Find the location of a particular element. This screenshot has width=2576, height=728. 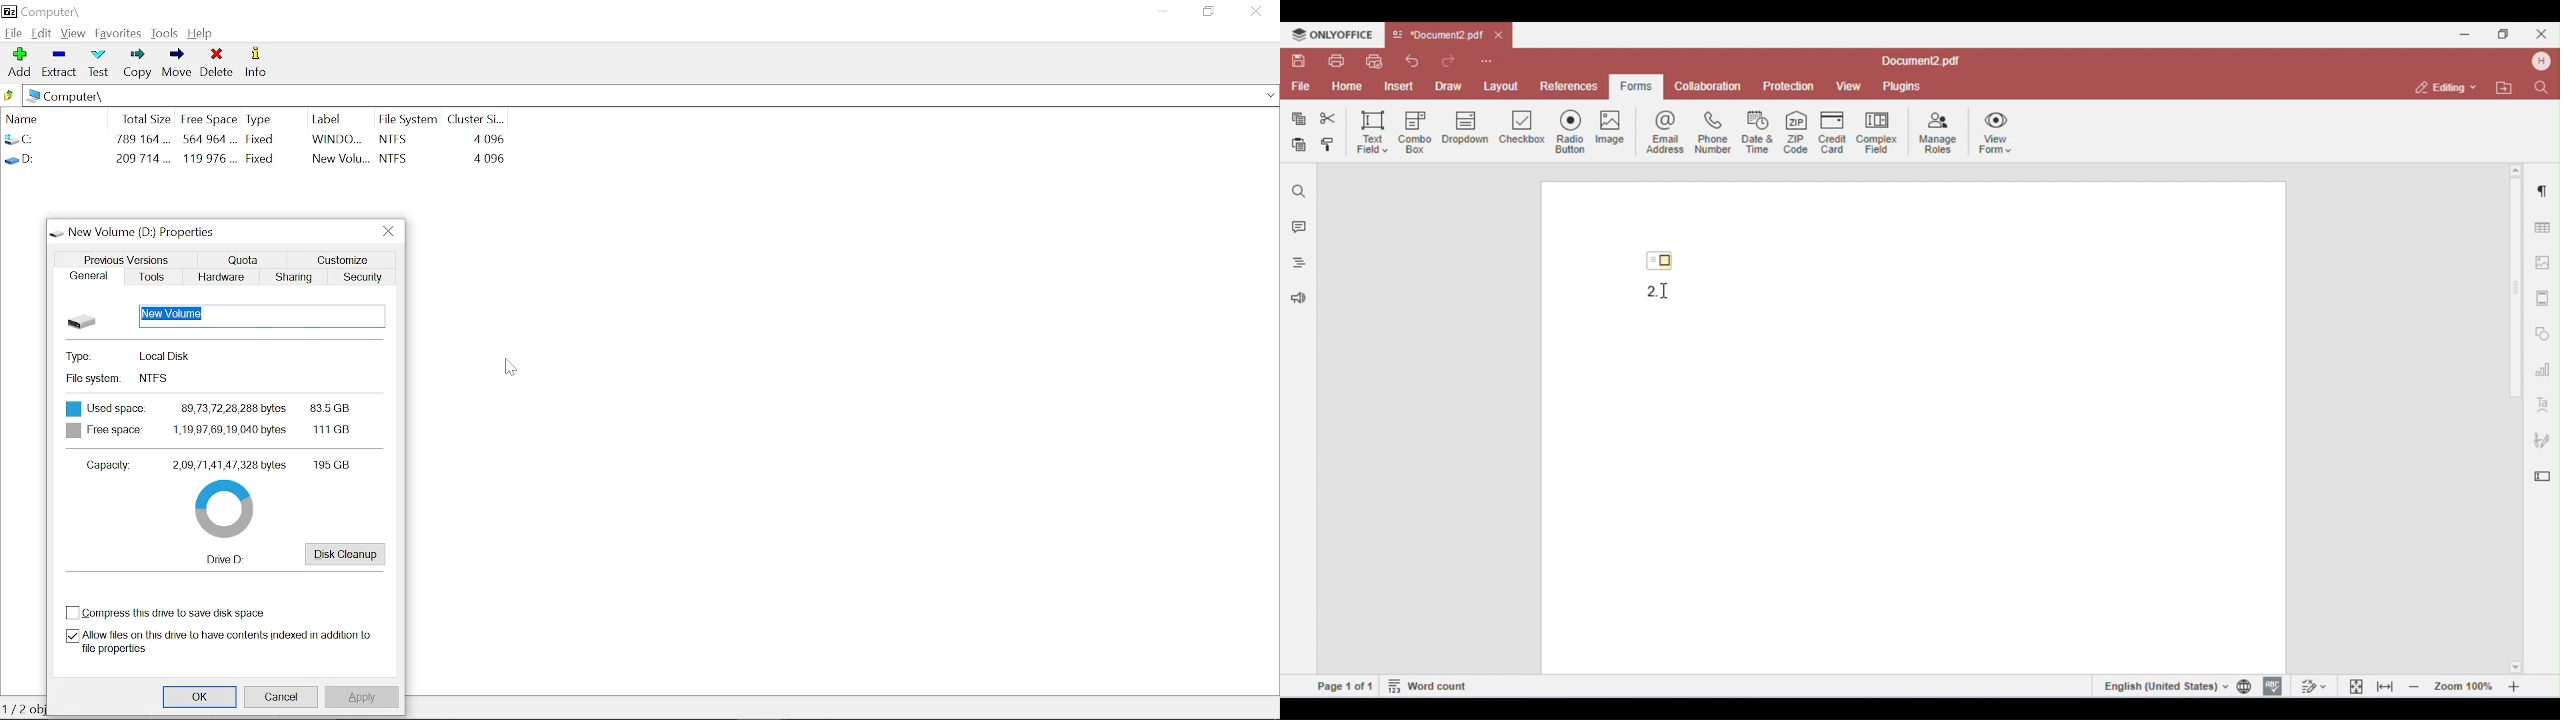

789164 ...209714... is located at coordinates (144, 150).